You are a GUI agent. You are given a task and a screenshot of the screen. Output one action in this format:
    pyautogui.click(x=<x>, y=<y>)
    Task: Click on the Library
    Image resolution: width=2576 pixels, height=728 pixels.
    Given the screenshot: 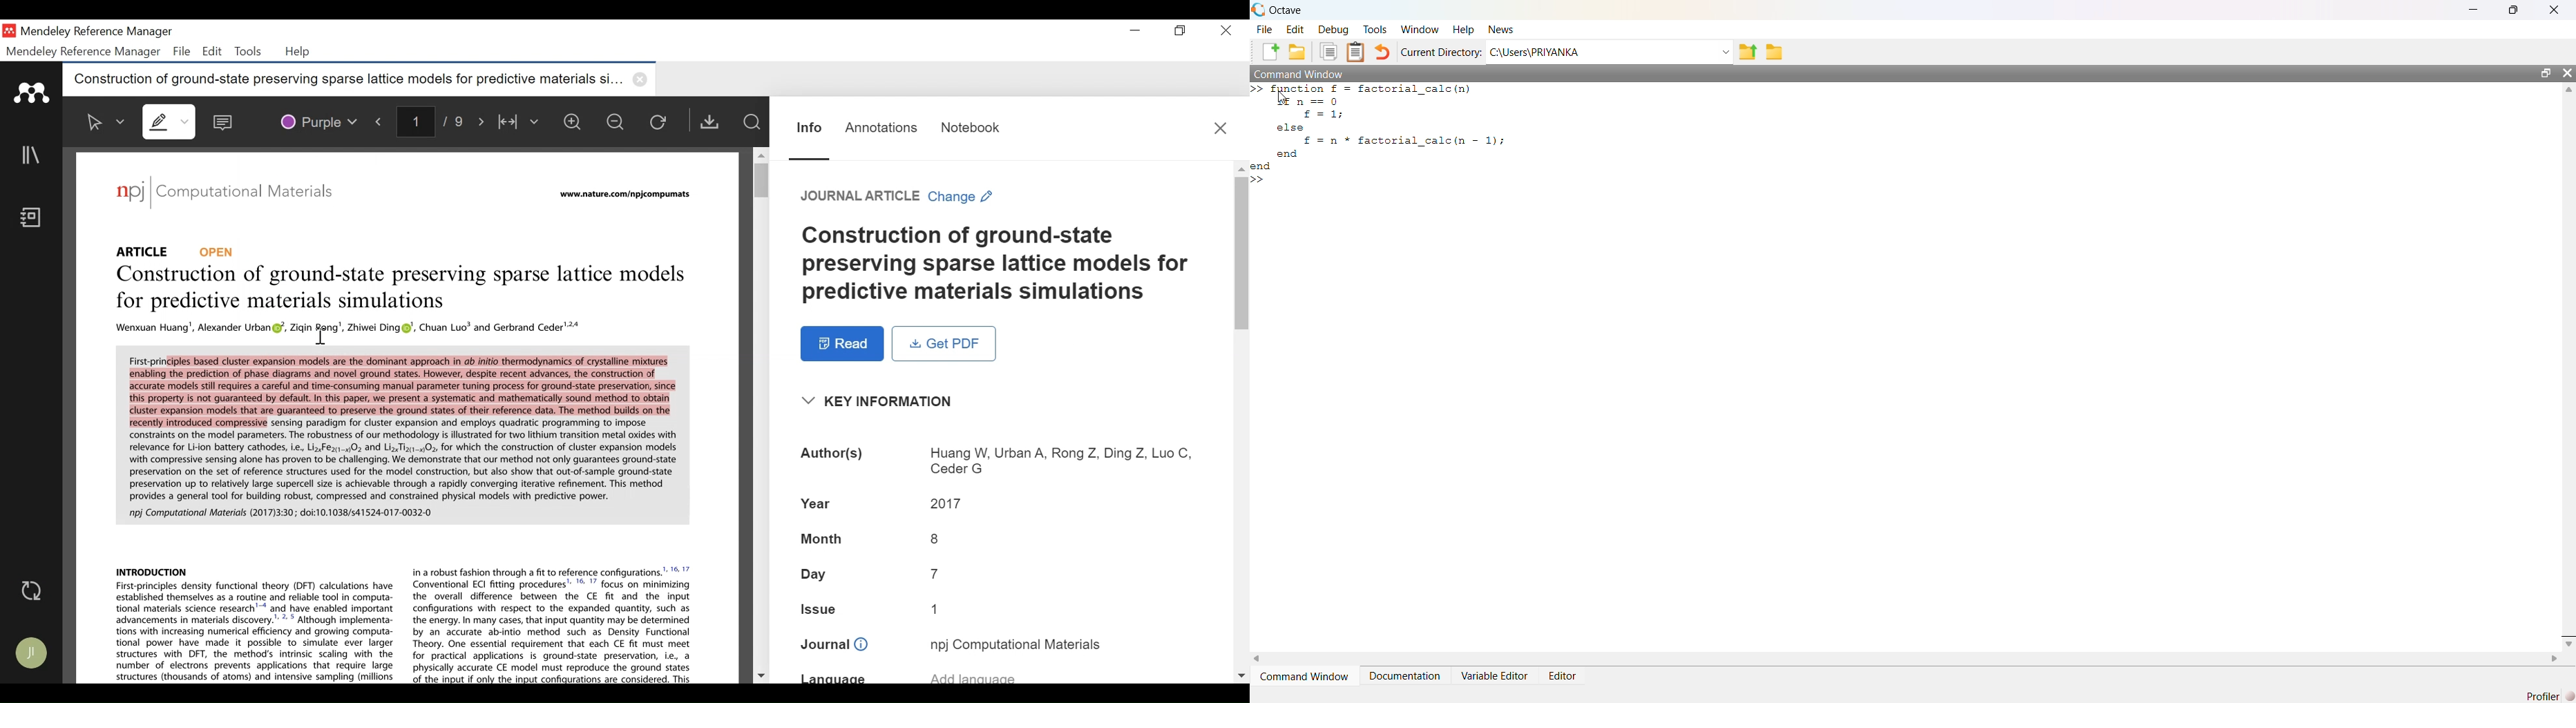 What is the action you would take?
    pyautogui.click(x=32, y=154)
    